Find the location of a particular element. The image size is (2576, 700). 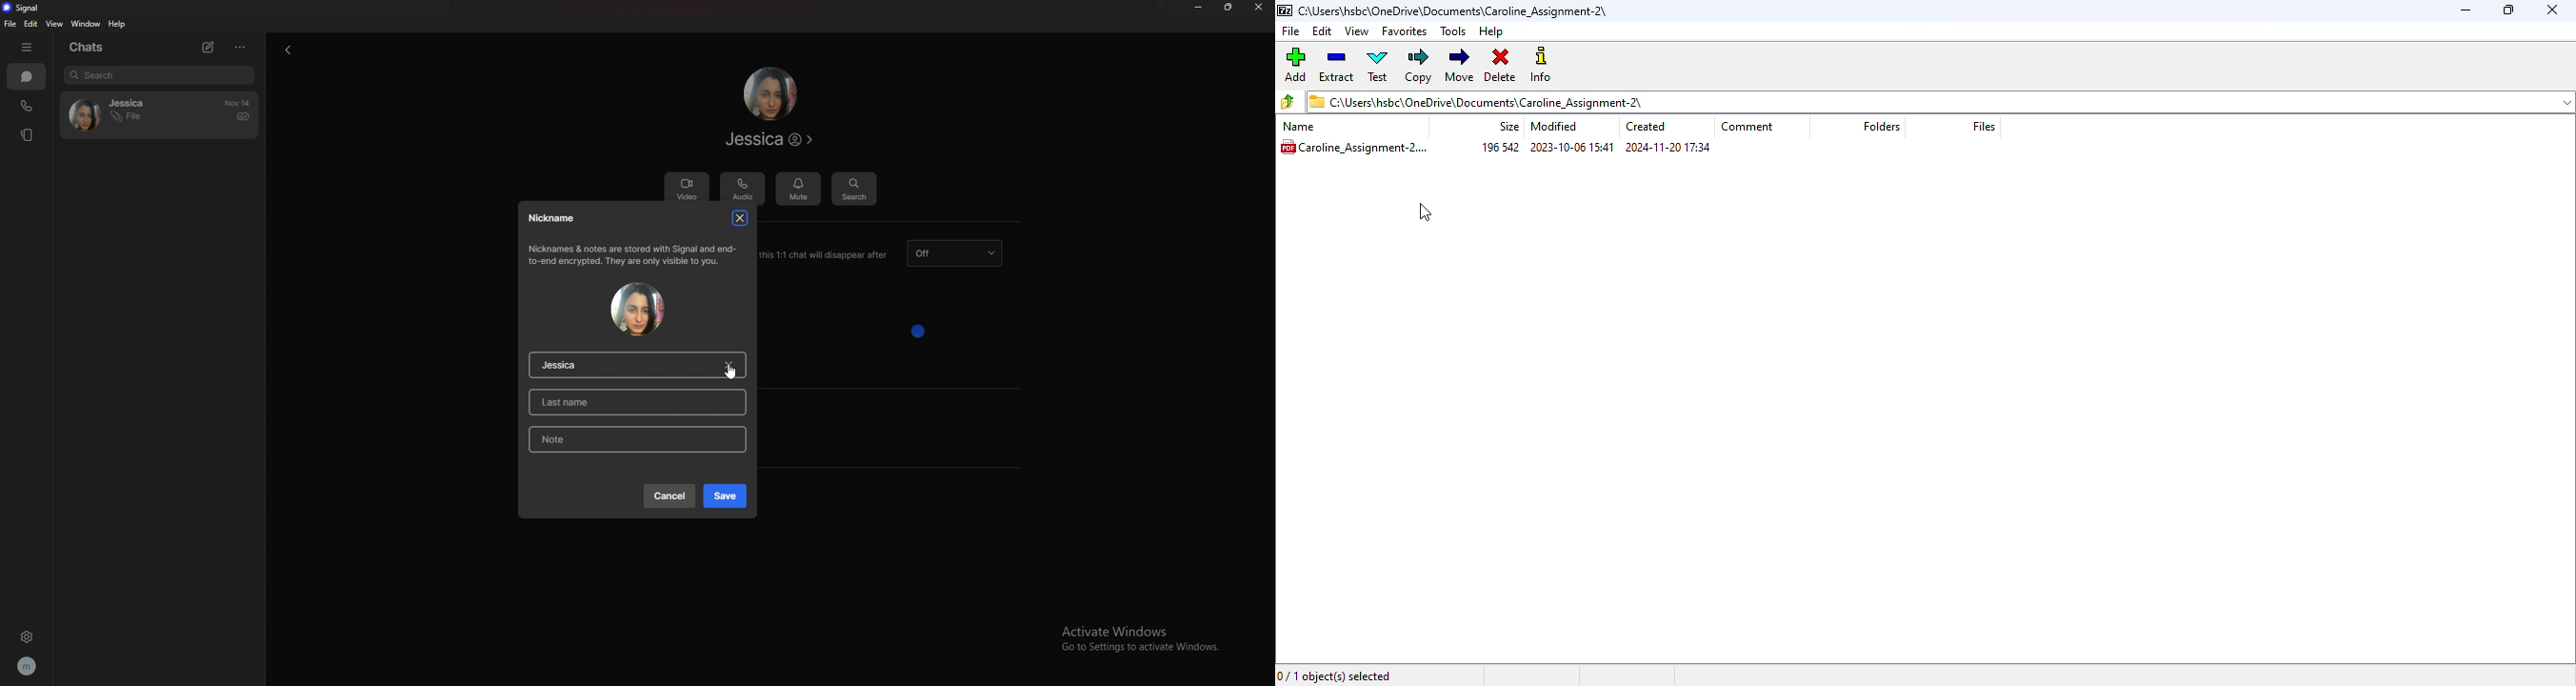

contact is located at coordinates (115, 113).